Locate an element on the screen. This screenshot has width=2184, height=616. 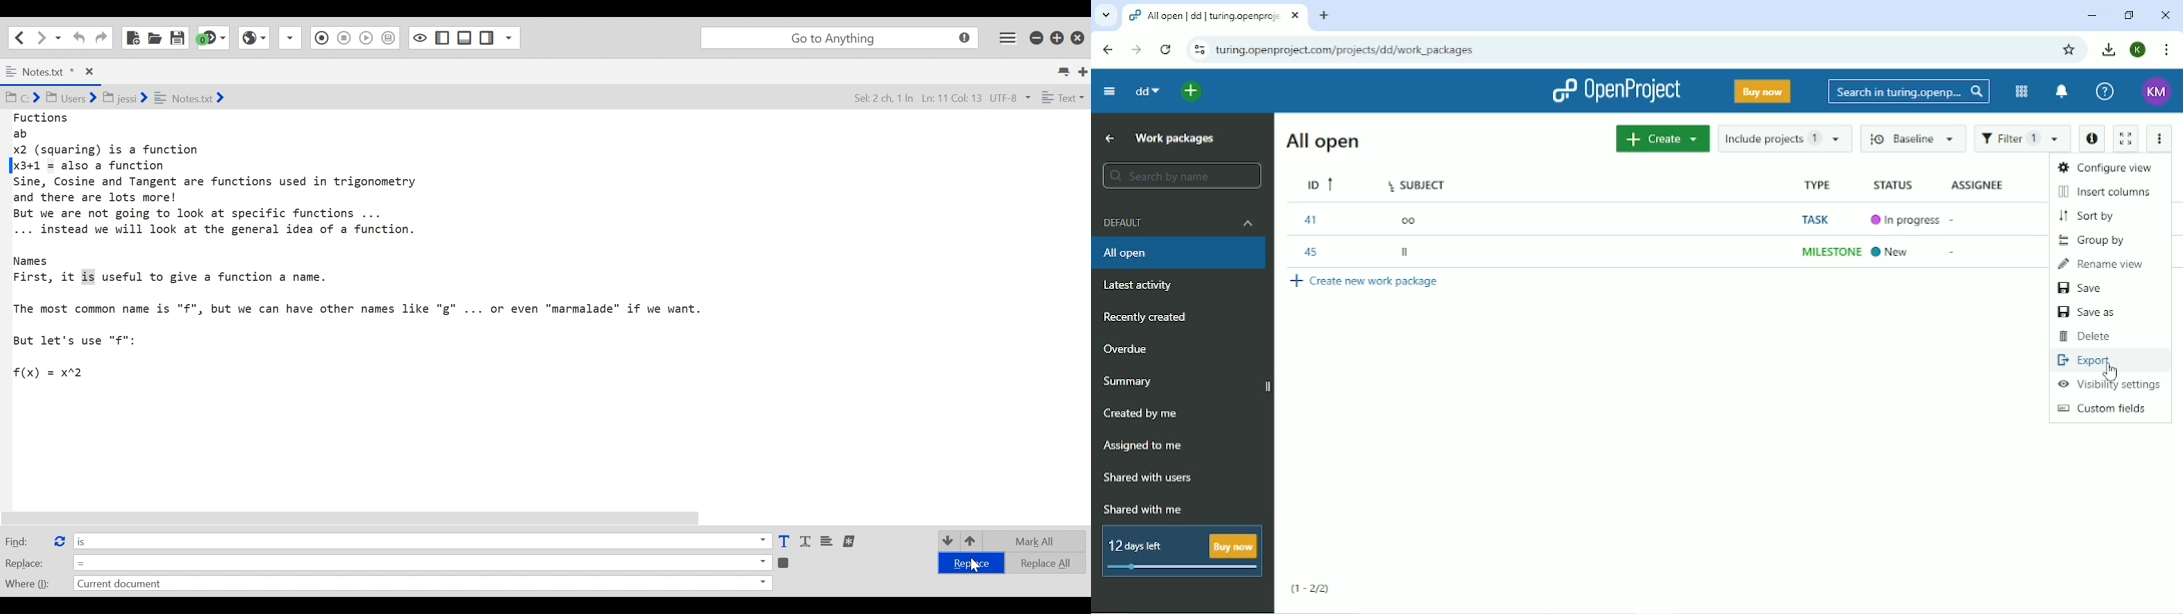
Custom fields is located at coordinates (2108, 409).